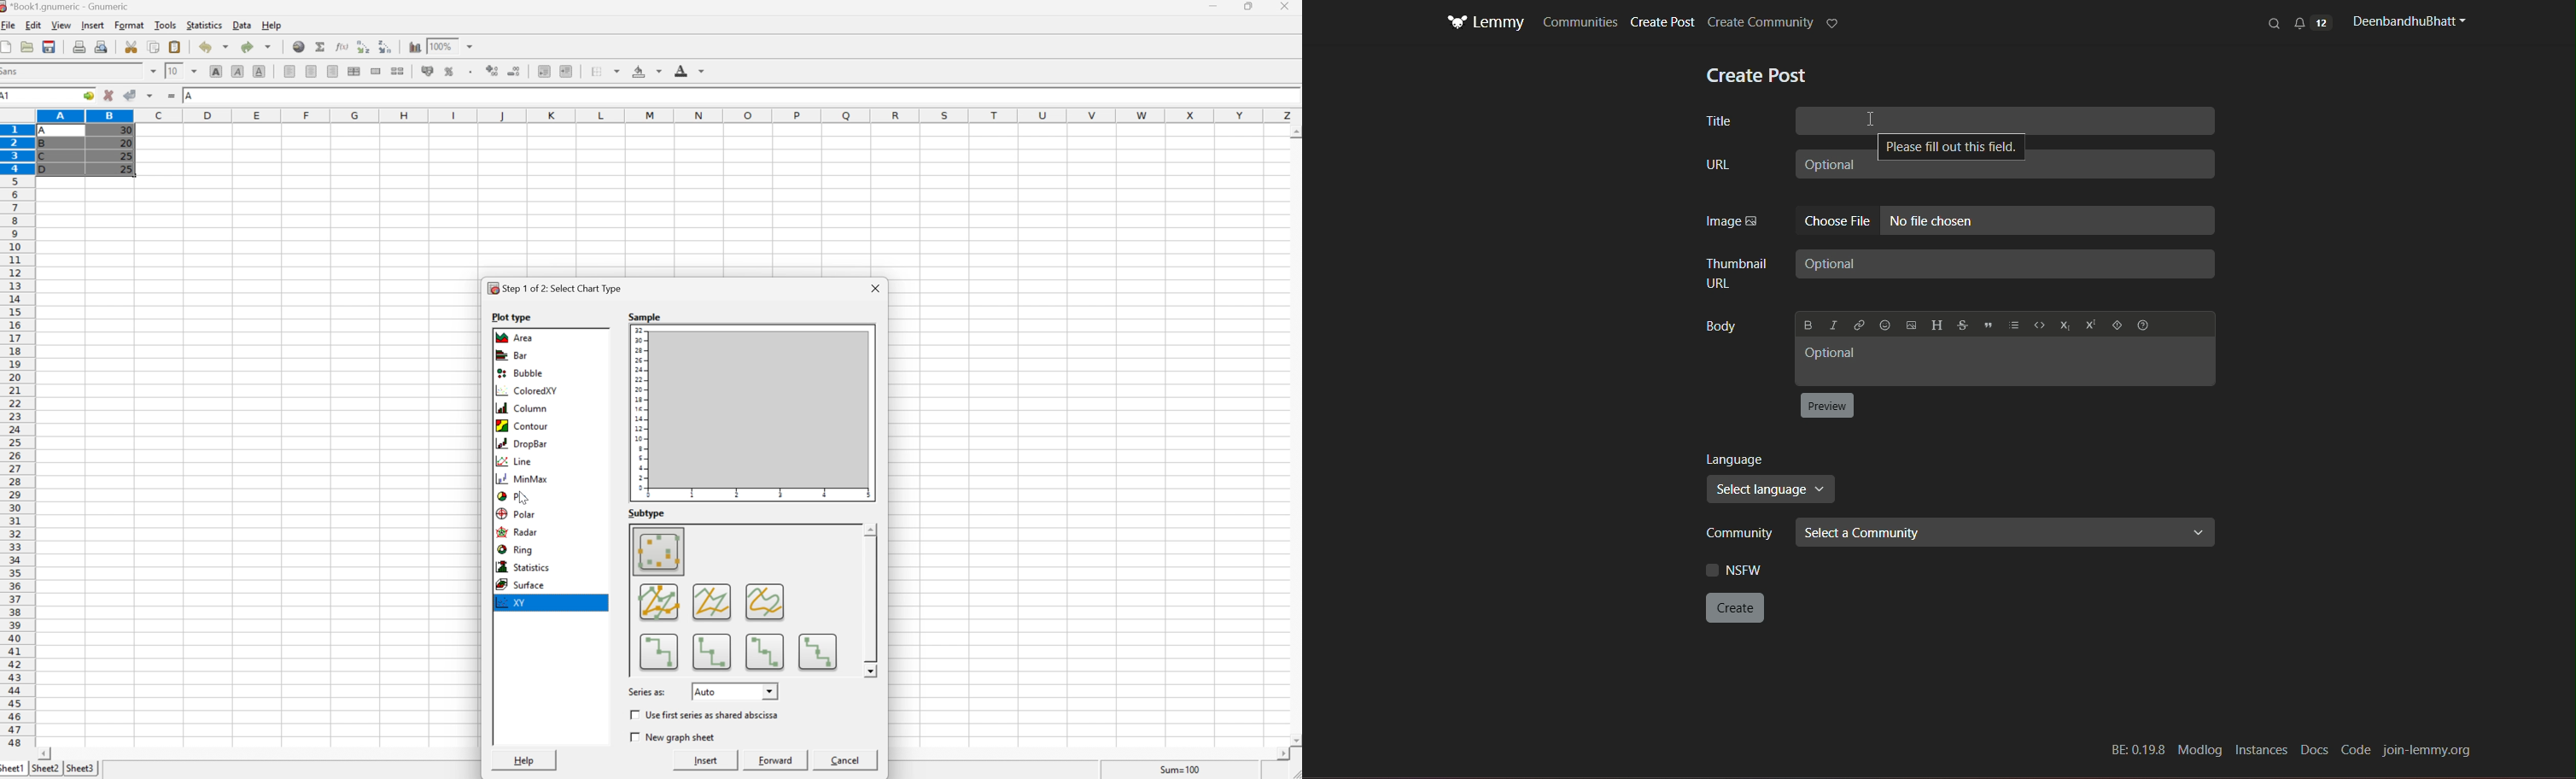 The image size is (2576, 784). What do you see at coordinates (1294, 739) in the screenshot?
I see `Scroll Down` at bounding box center [1294, 739].